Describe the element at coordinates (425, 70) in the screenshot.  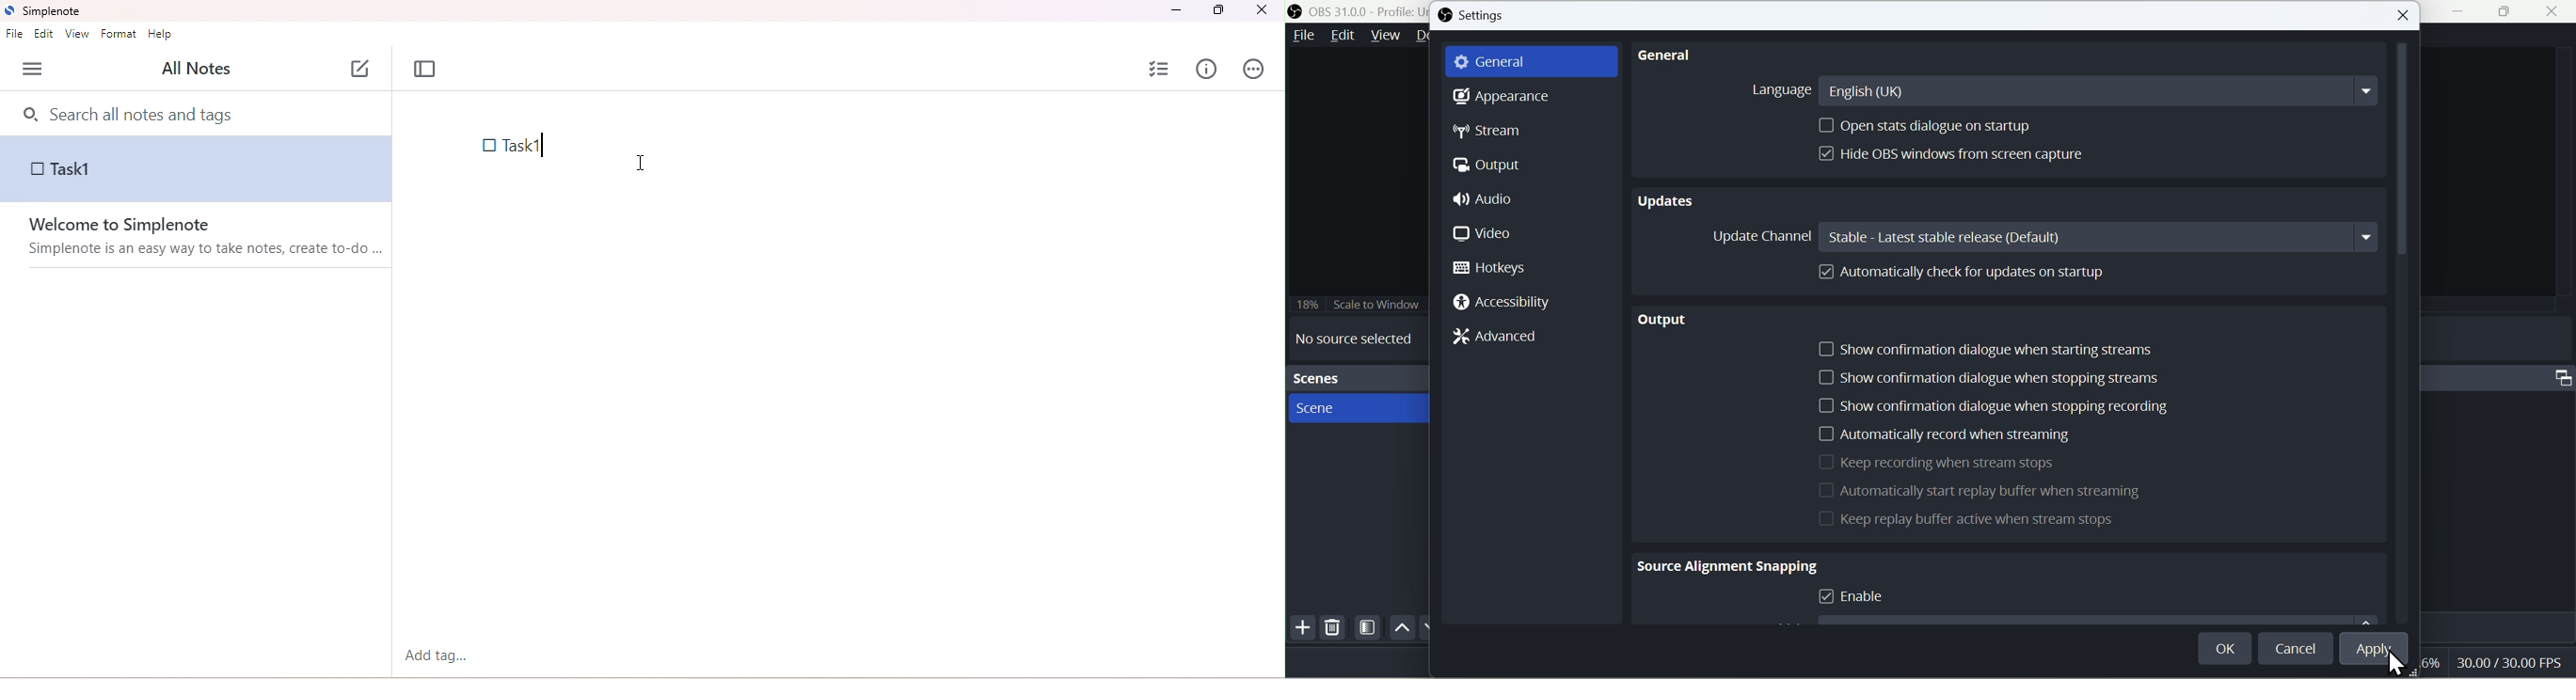
I see `toggle focus mode` at that location.